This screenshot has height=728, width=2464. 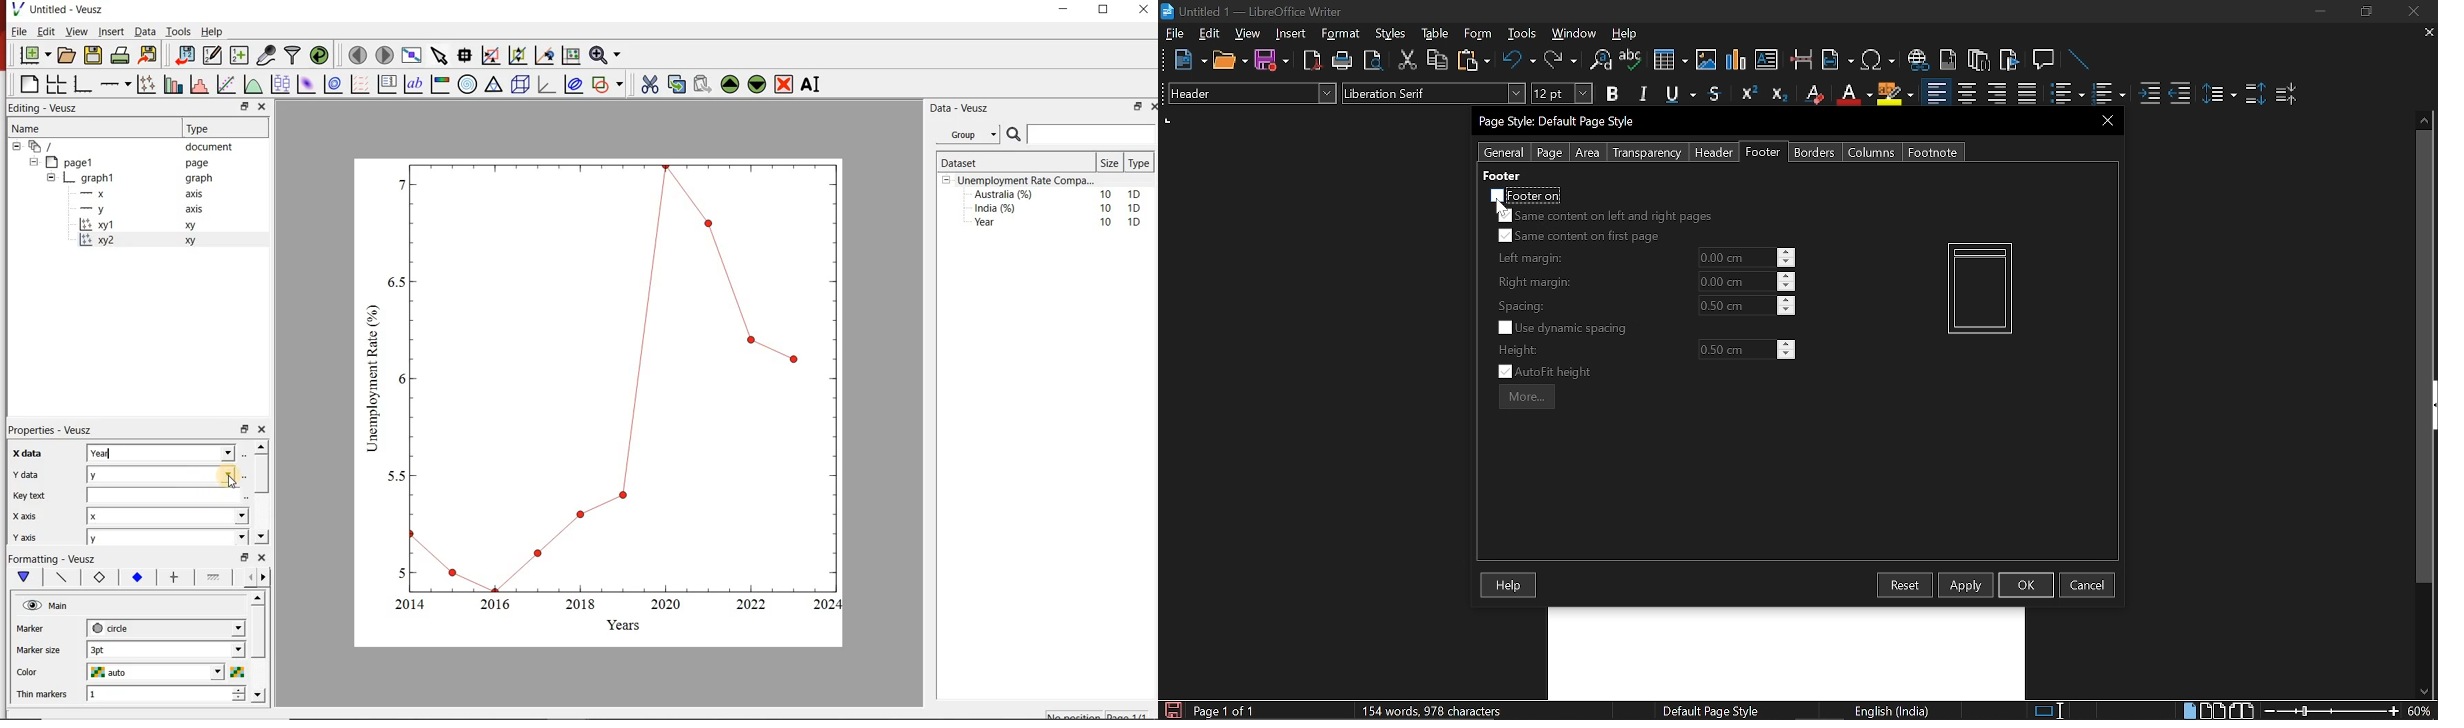 What do you see at coordinates (1735, 258) in the screenshot?
I see `line margin Line margin` at bounding box center [1735, 258].